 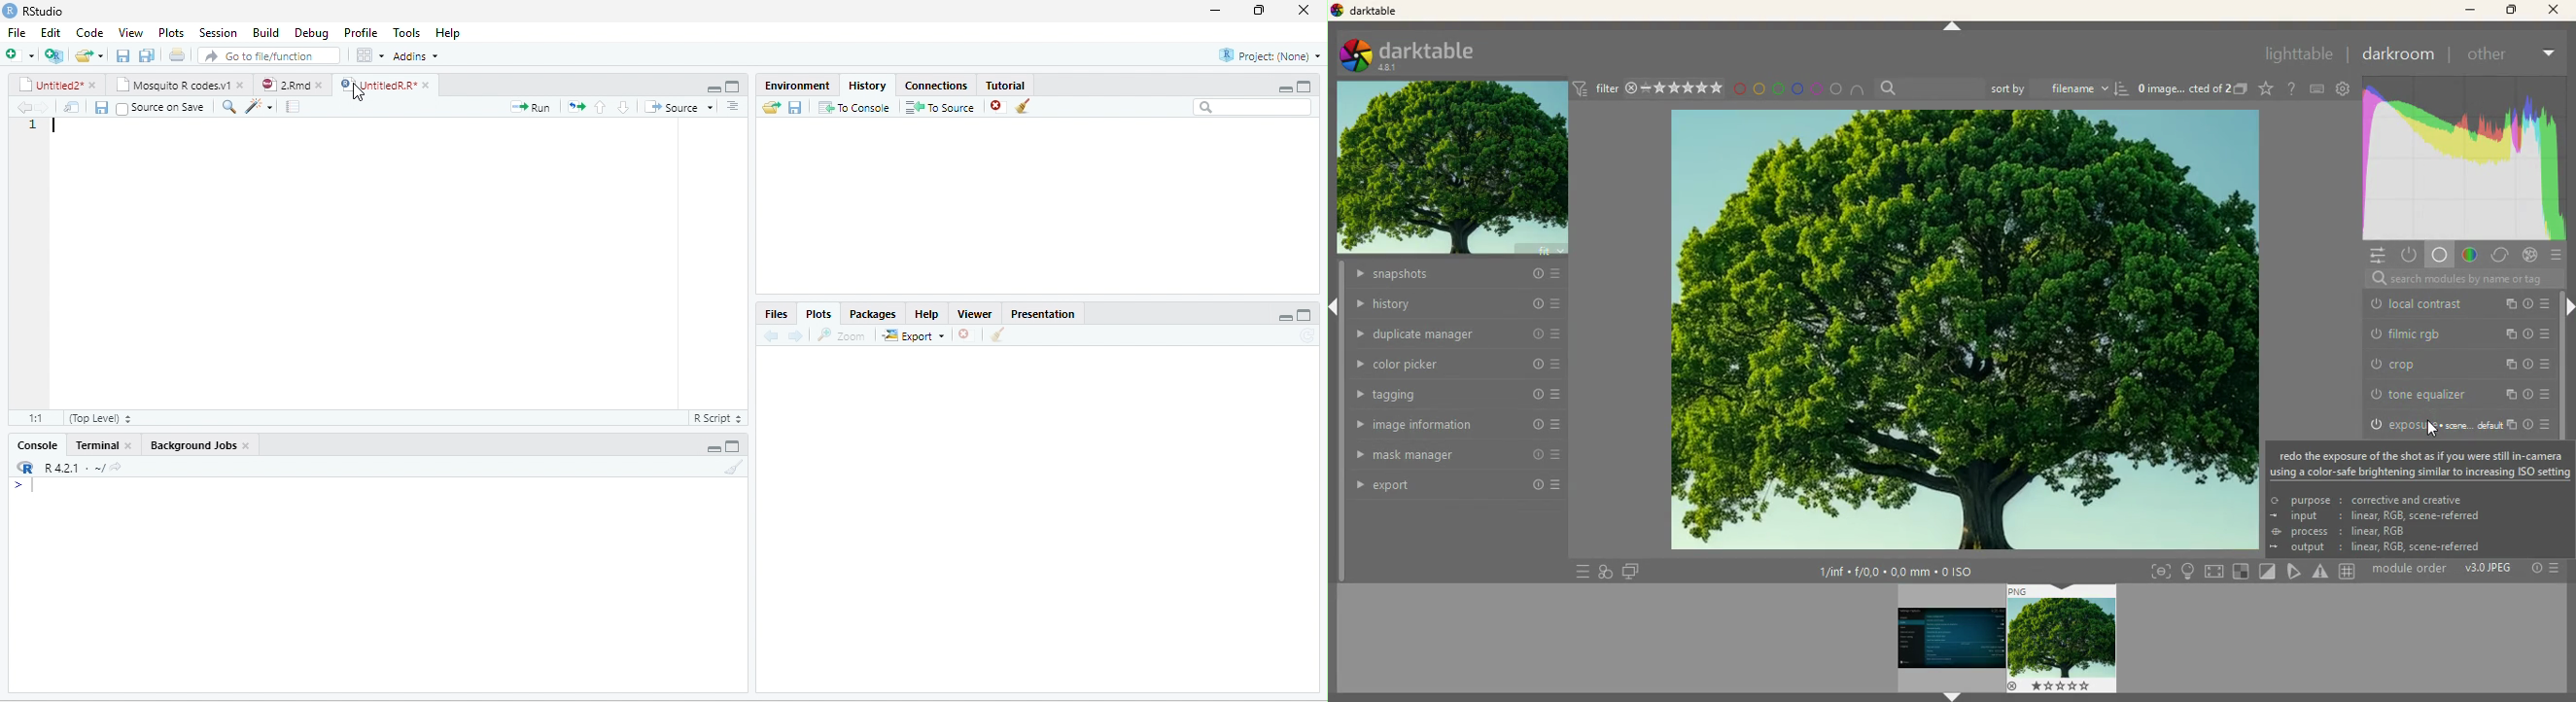 I want to click on screen, so click(x=1631, y=570).